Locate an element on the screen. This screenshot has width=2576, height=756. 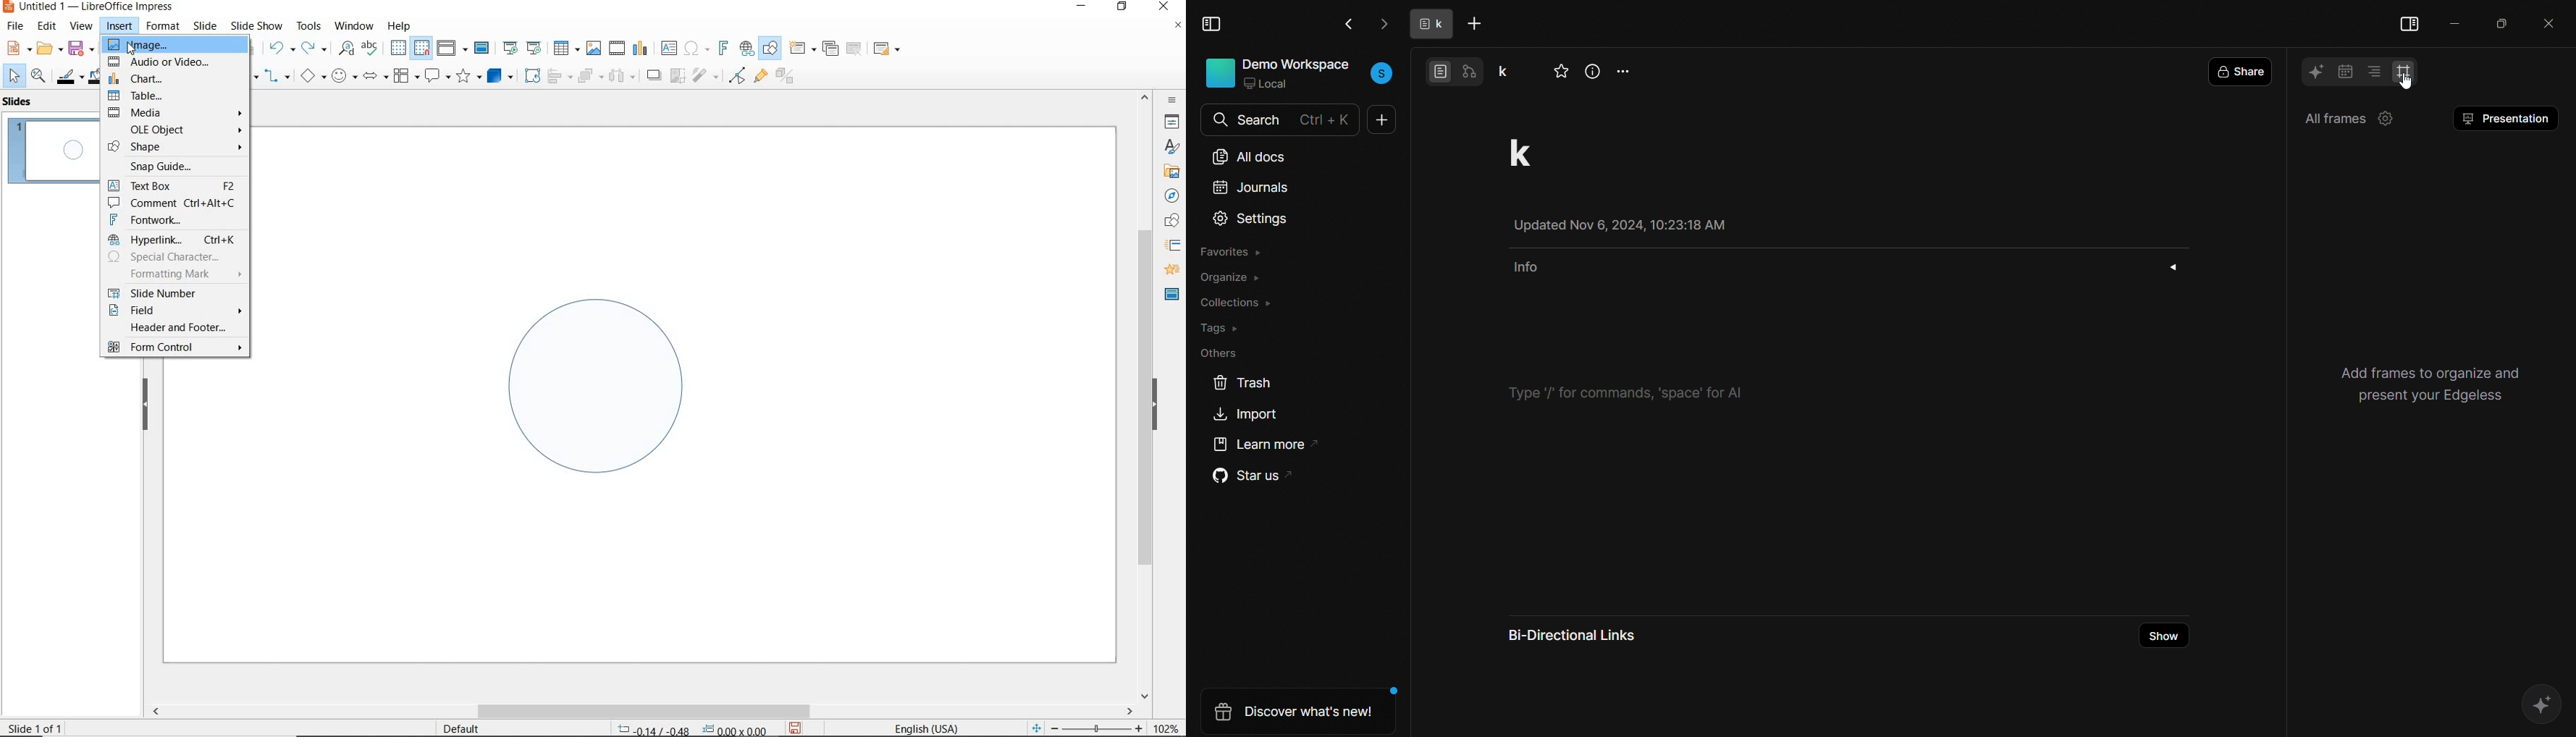
use headings to create a table of contents is located at coordinates (2436, 376).